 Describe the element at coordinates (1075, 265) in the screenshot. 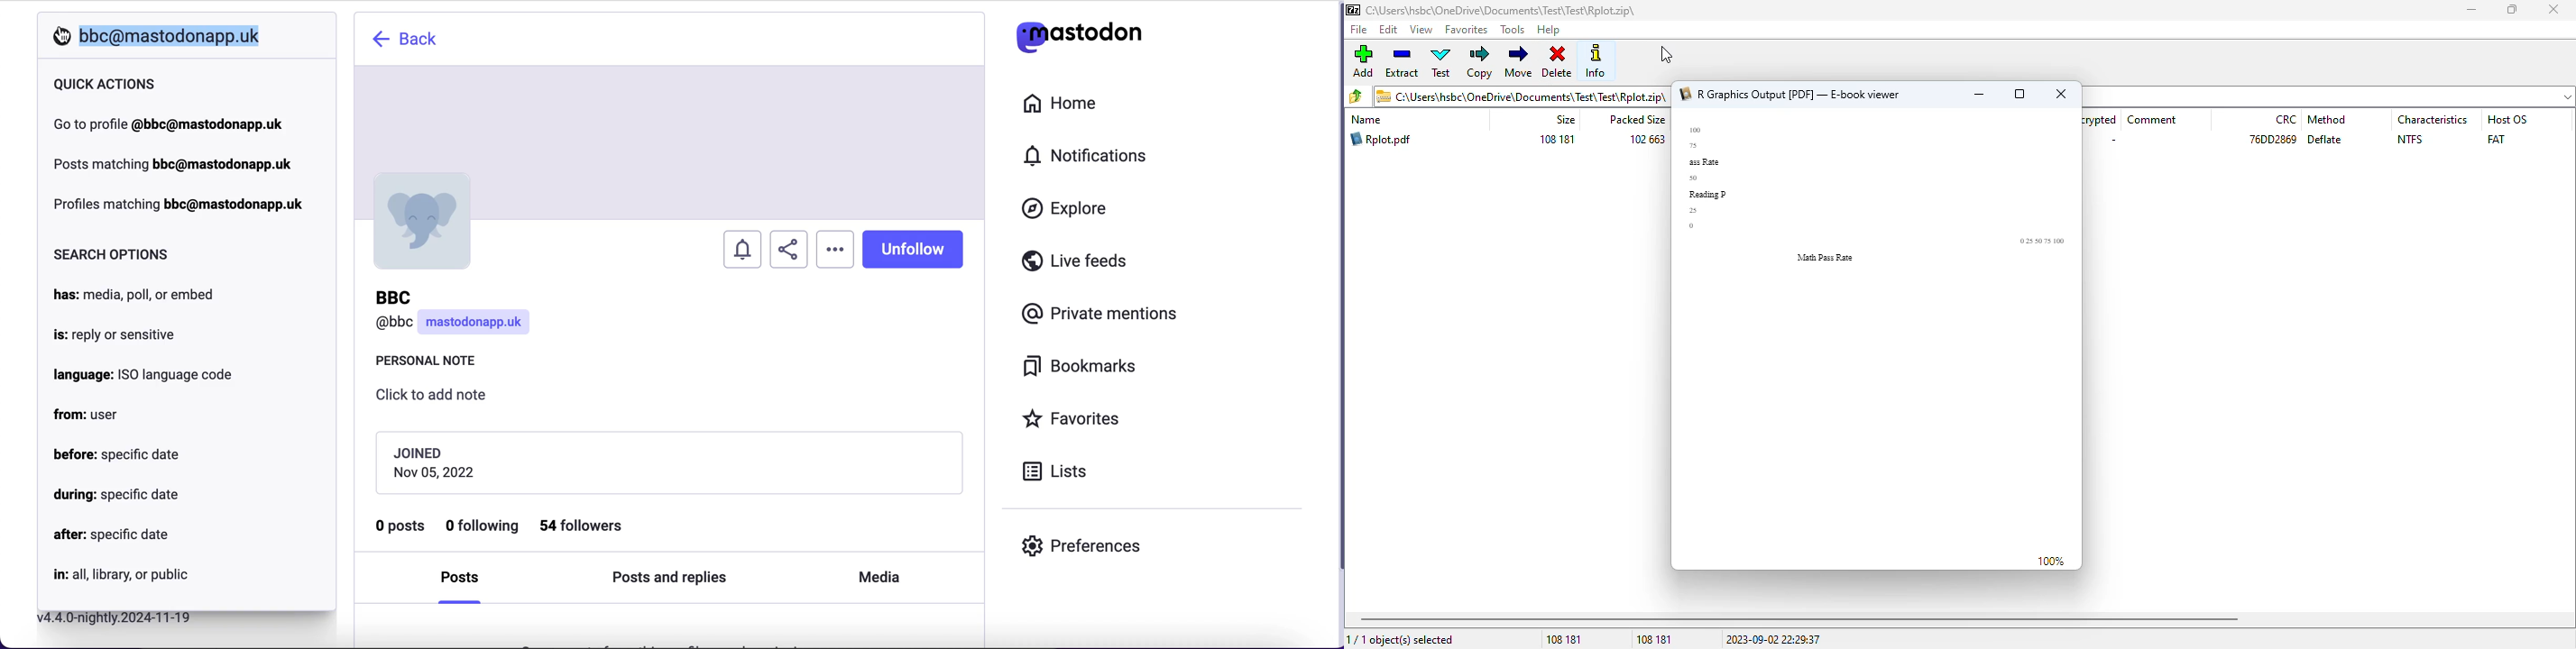

I see `live feeds` at that location.